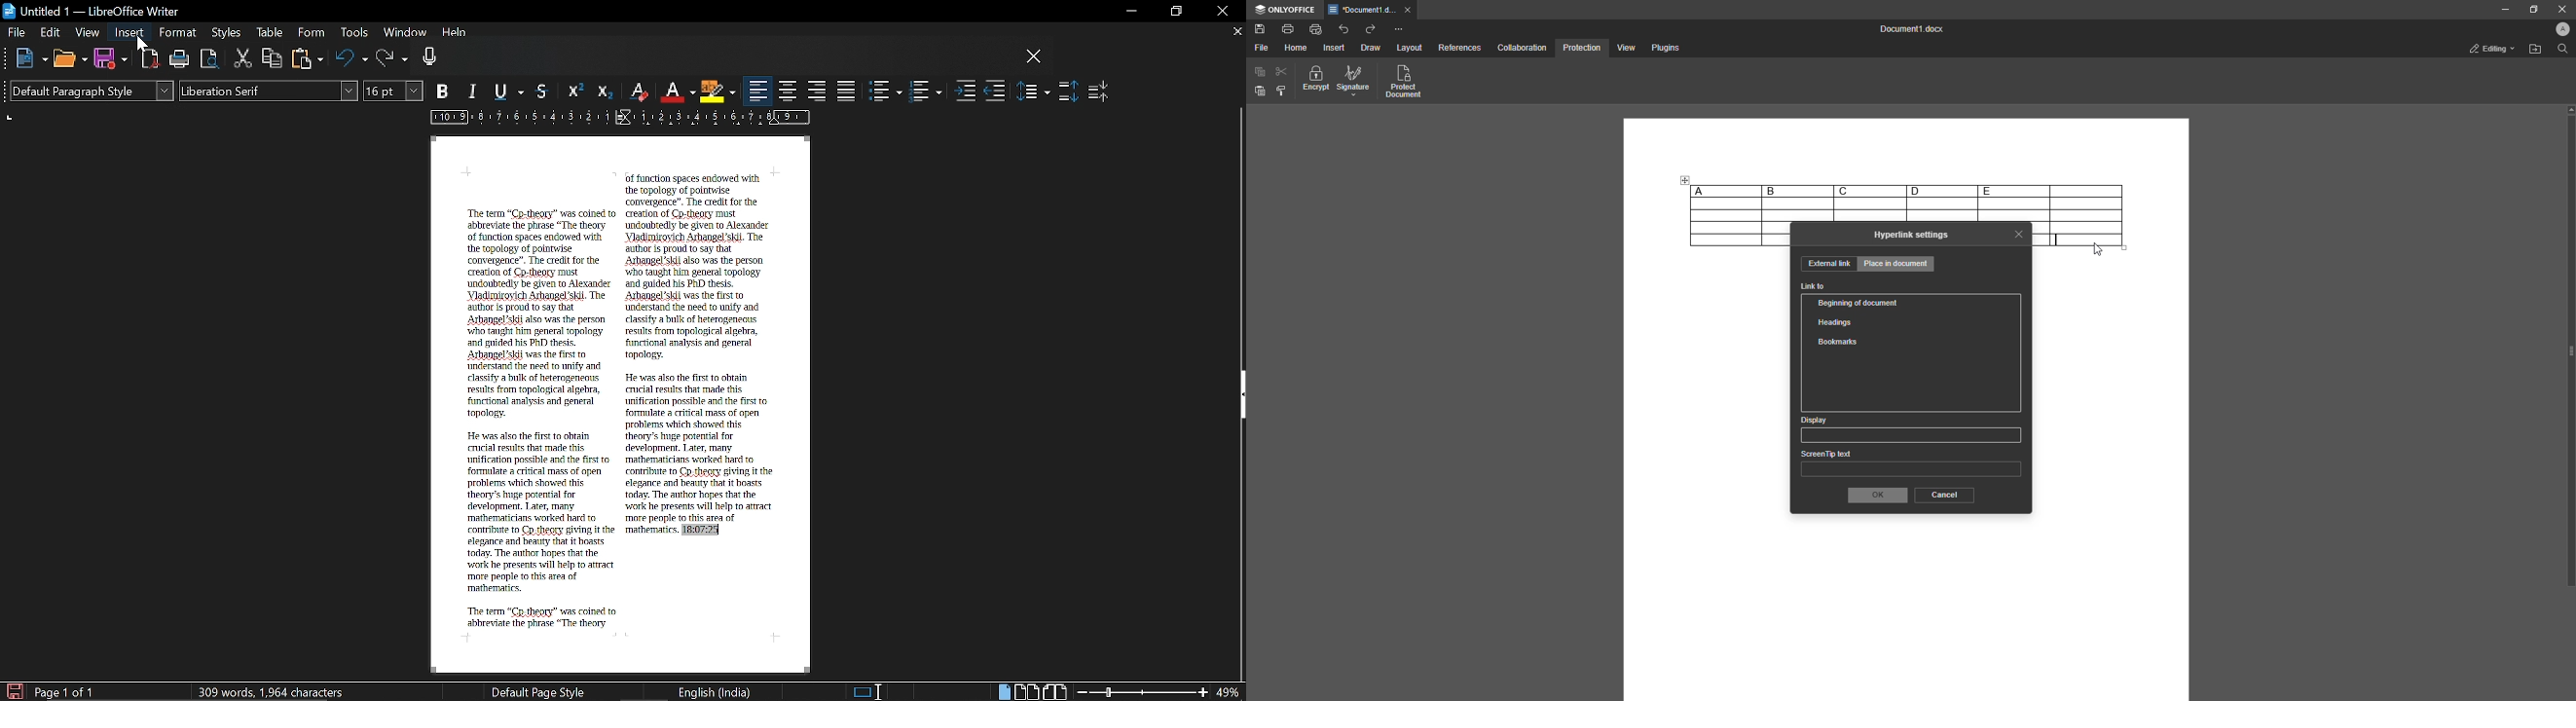  I want to click on Toggle print preview, so click(210, 59).